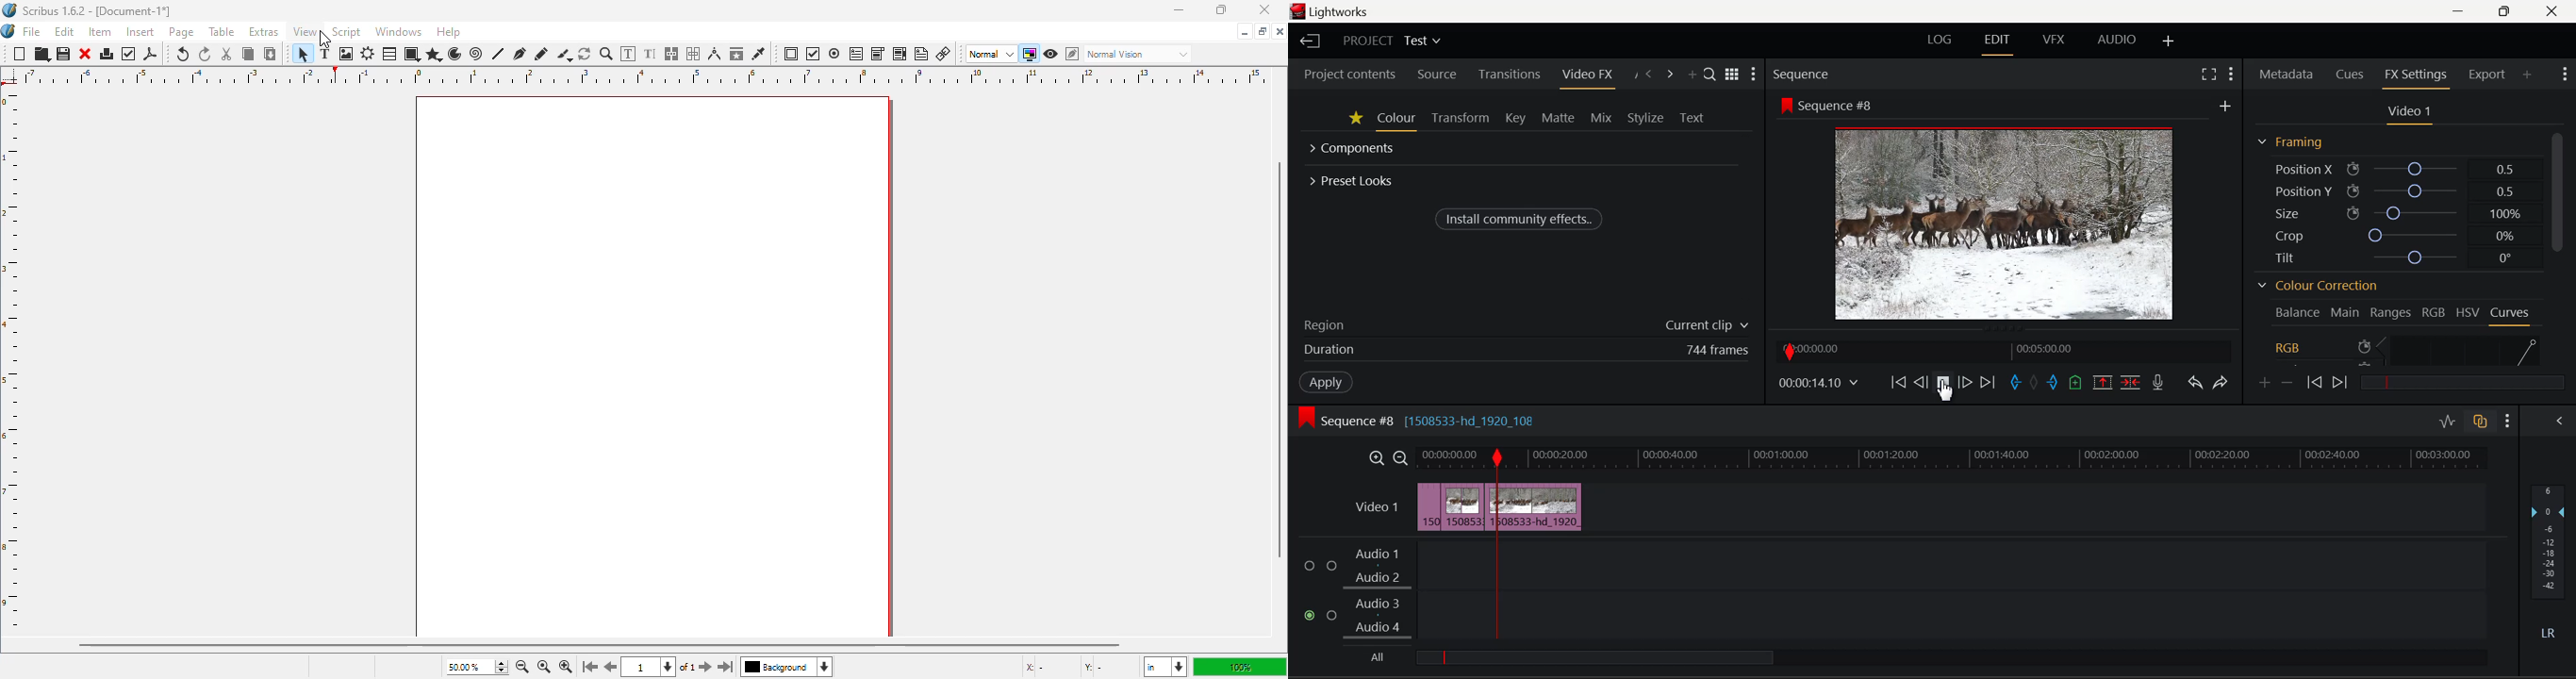 Image resolution: width=2576 pixels, height=700 pixels. I want to click on Show Settings, so click(2564, 76).